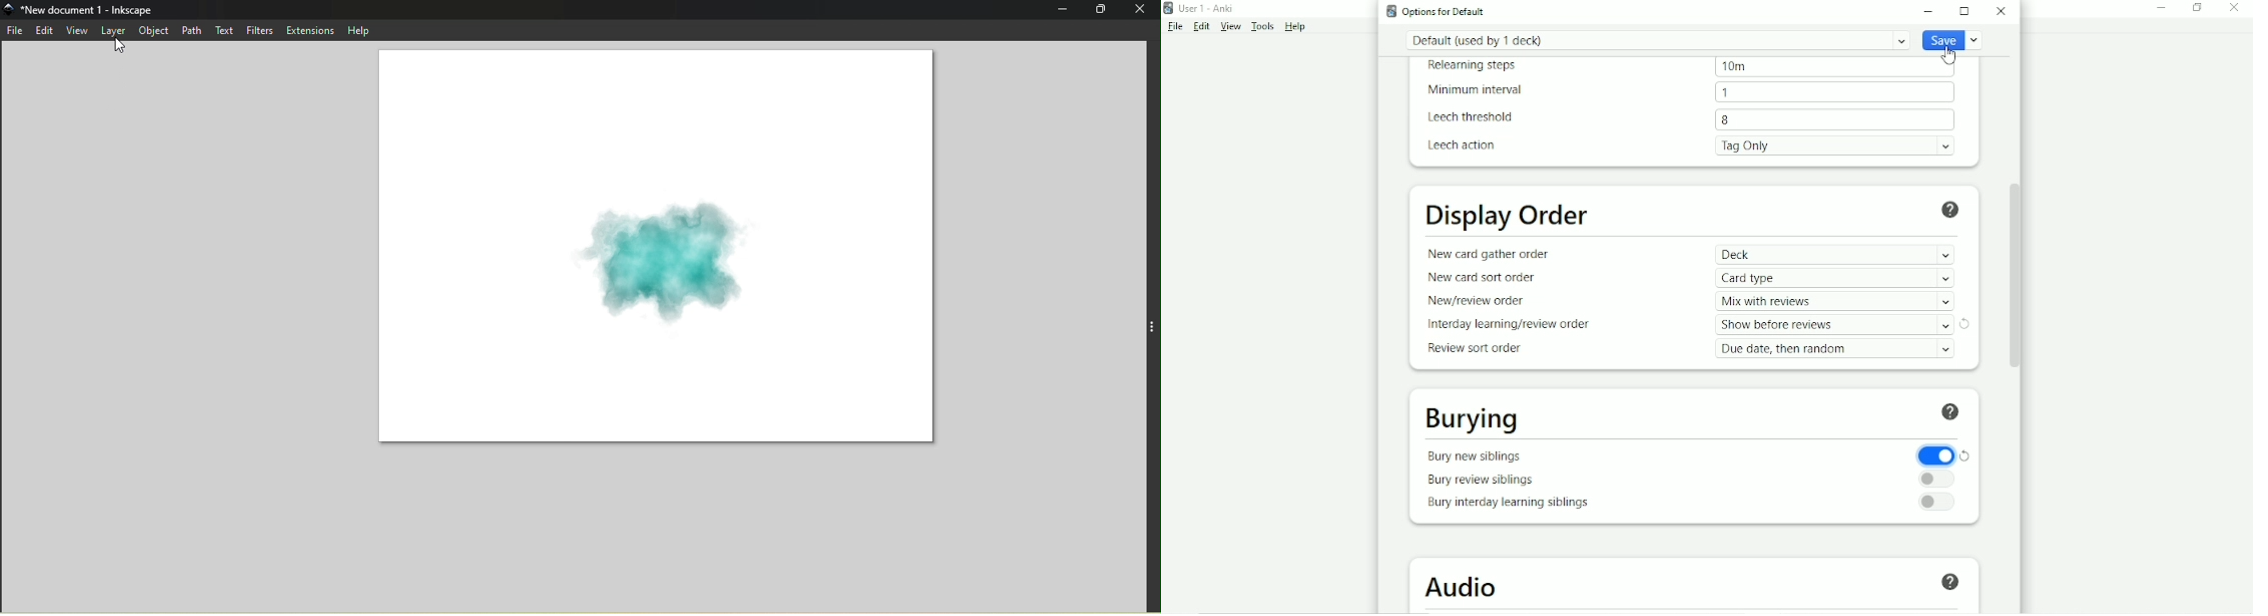 The width and height of the screenshot is (2268, 616). I want to click on Help, so click(1295, 27).